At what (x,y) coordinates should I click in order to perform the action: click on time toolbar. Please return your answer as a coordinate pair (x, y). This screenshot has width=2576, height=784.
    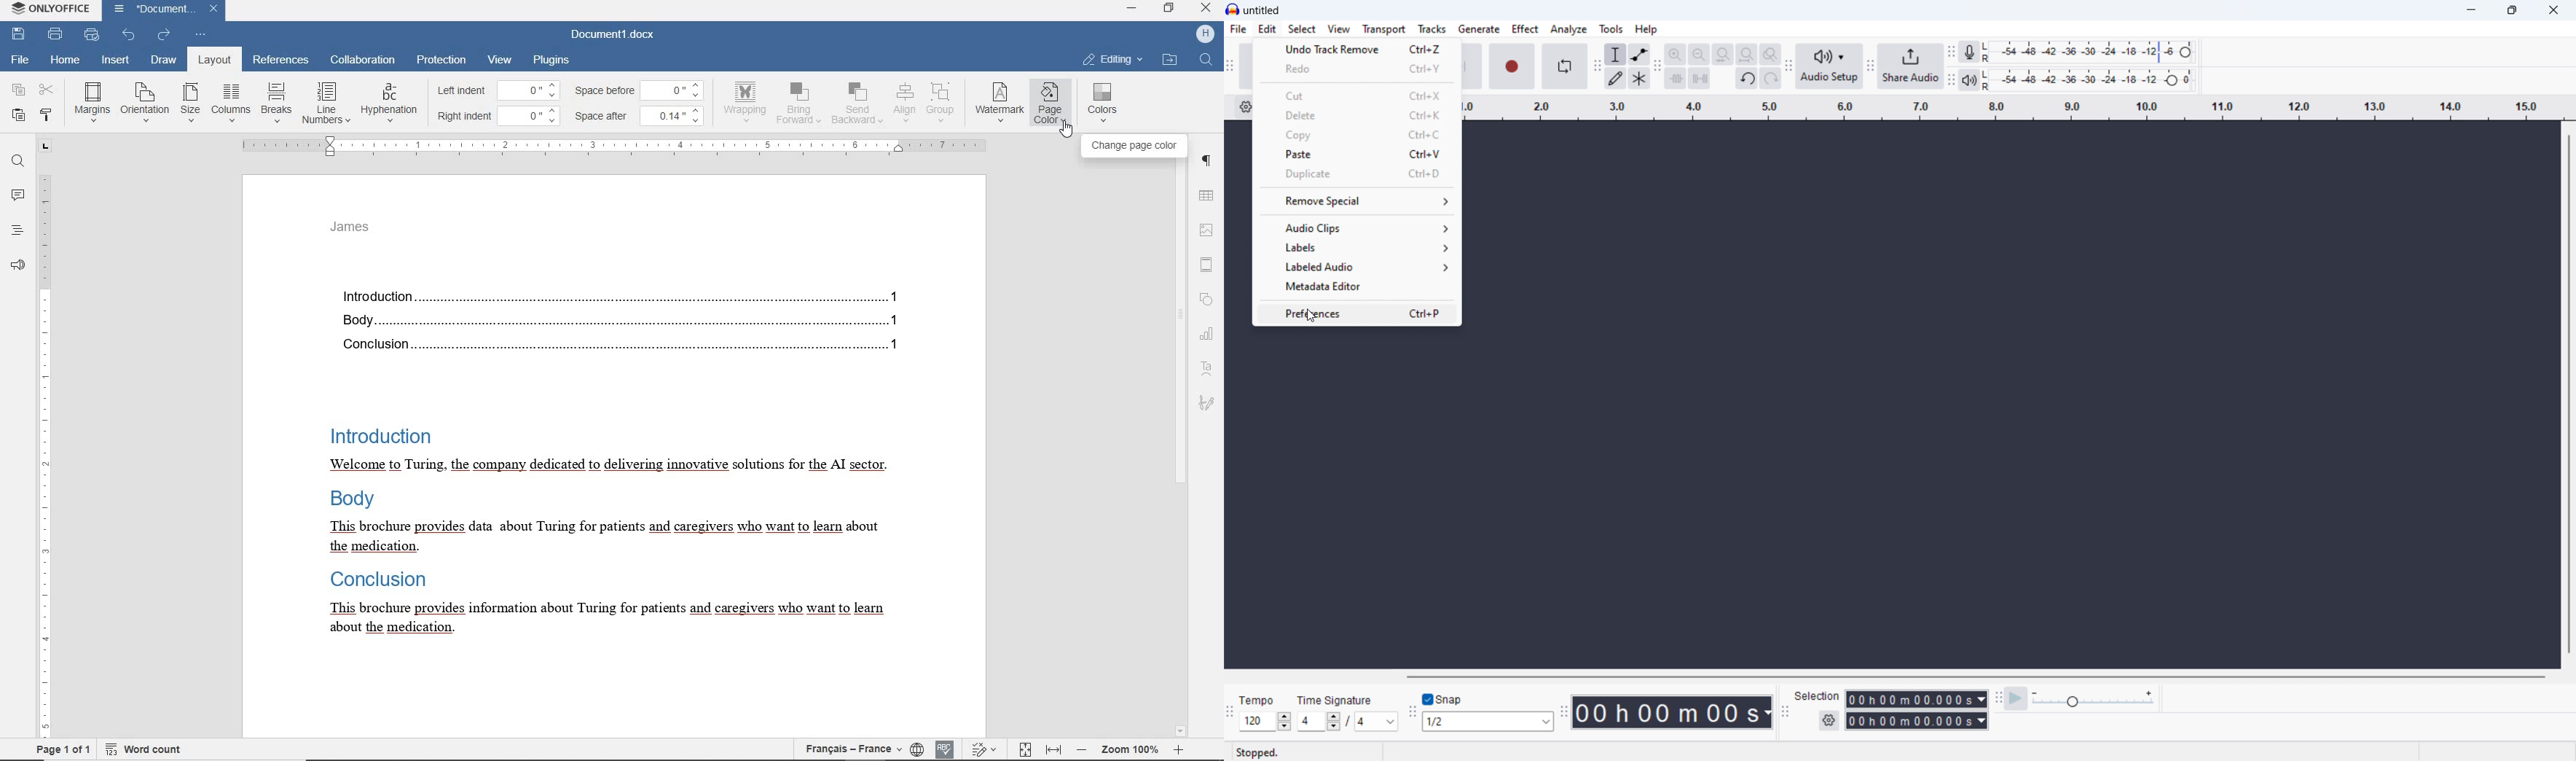
    Looking at the image, I should click on (1564, 713).